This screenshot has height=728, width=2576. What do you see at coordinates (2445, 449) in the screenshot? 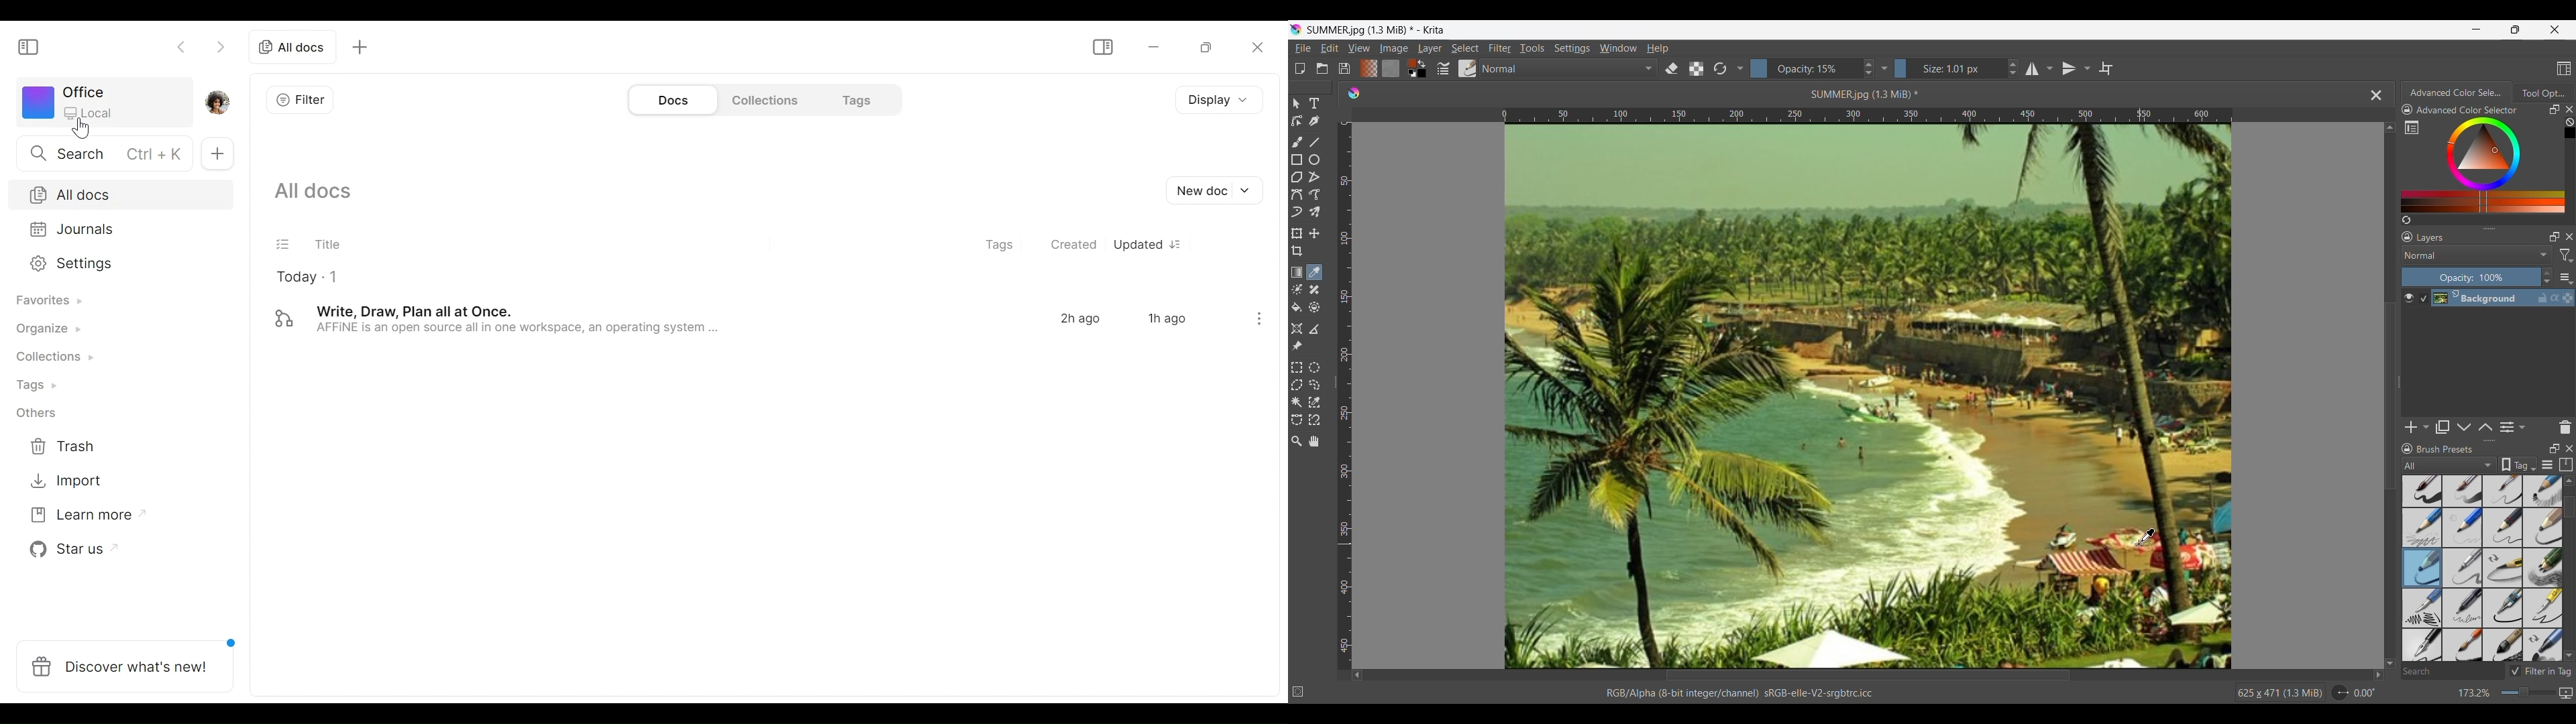
I see `Brush Presets` at bounding box center [2445, 449].